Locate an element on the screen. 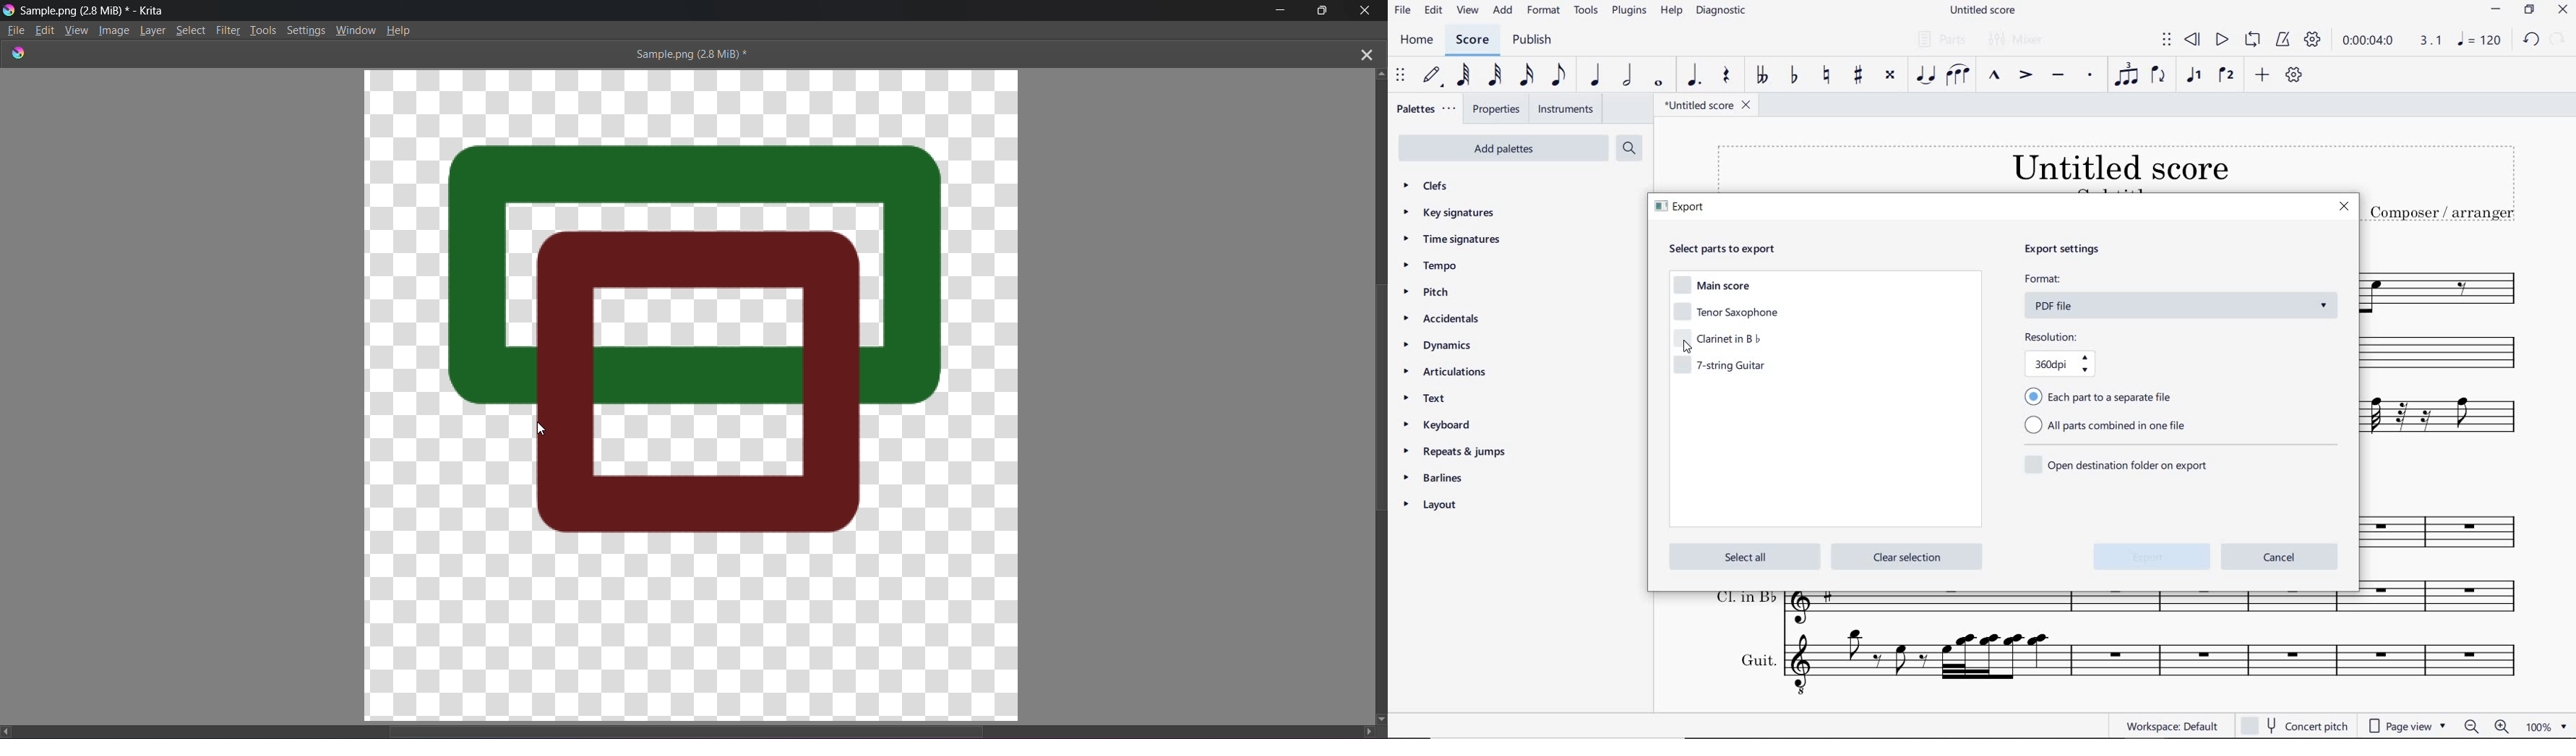 Image resolution: width=2576 pixels, height=756 pixels. ADD is located at coordinates (1504, 11).